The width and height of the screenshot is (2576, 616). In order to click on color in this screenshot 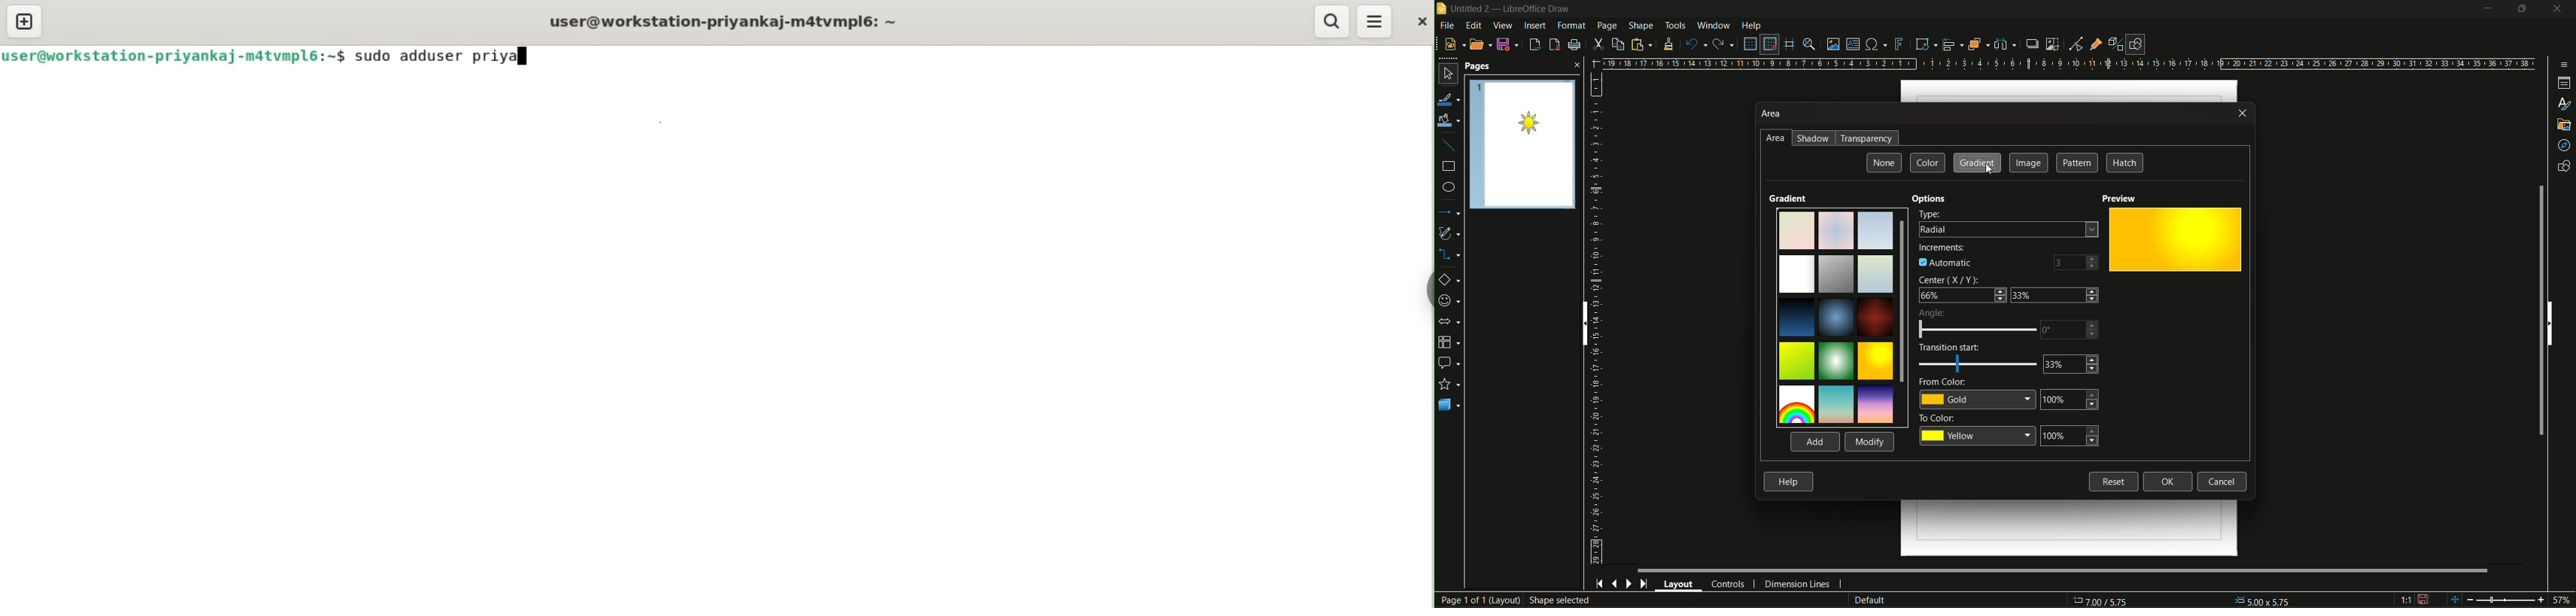, I will do `click(1929, 163)`.